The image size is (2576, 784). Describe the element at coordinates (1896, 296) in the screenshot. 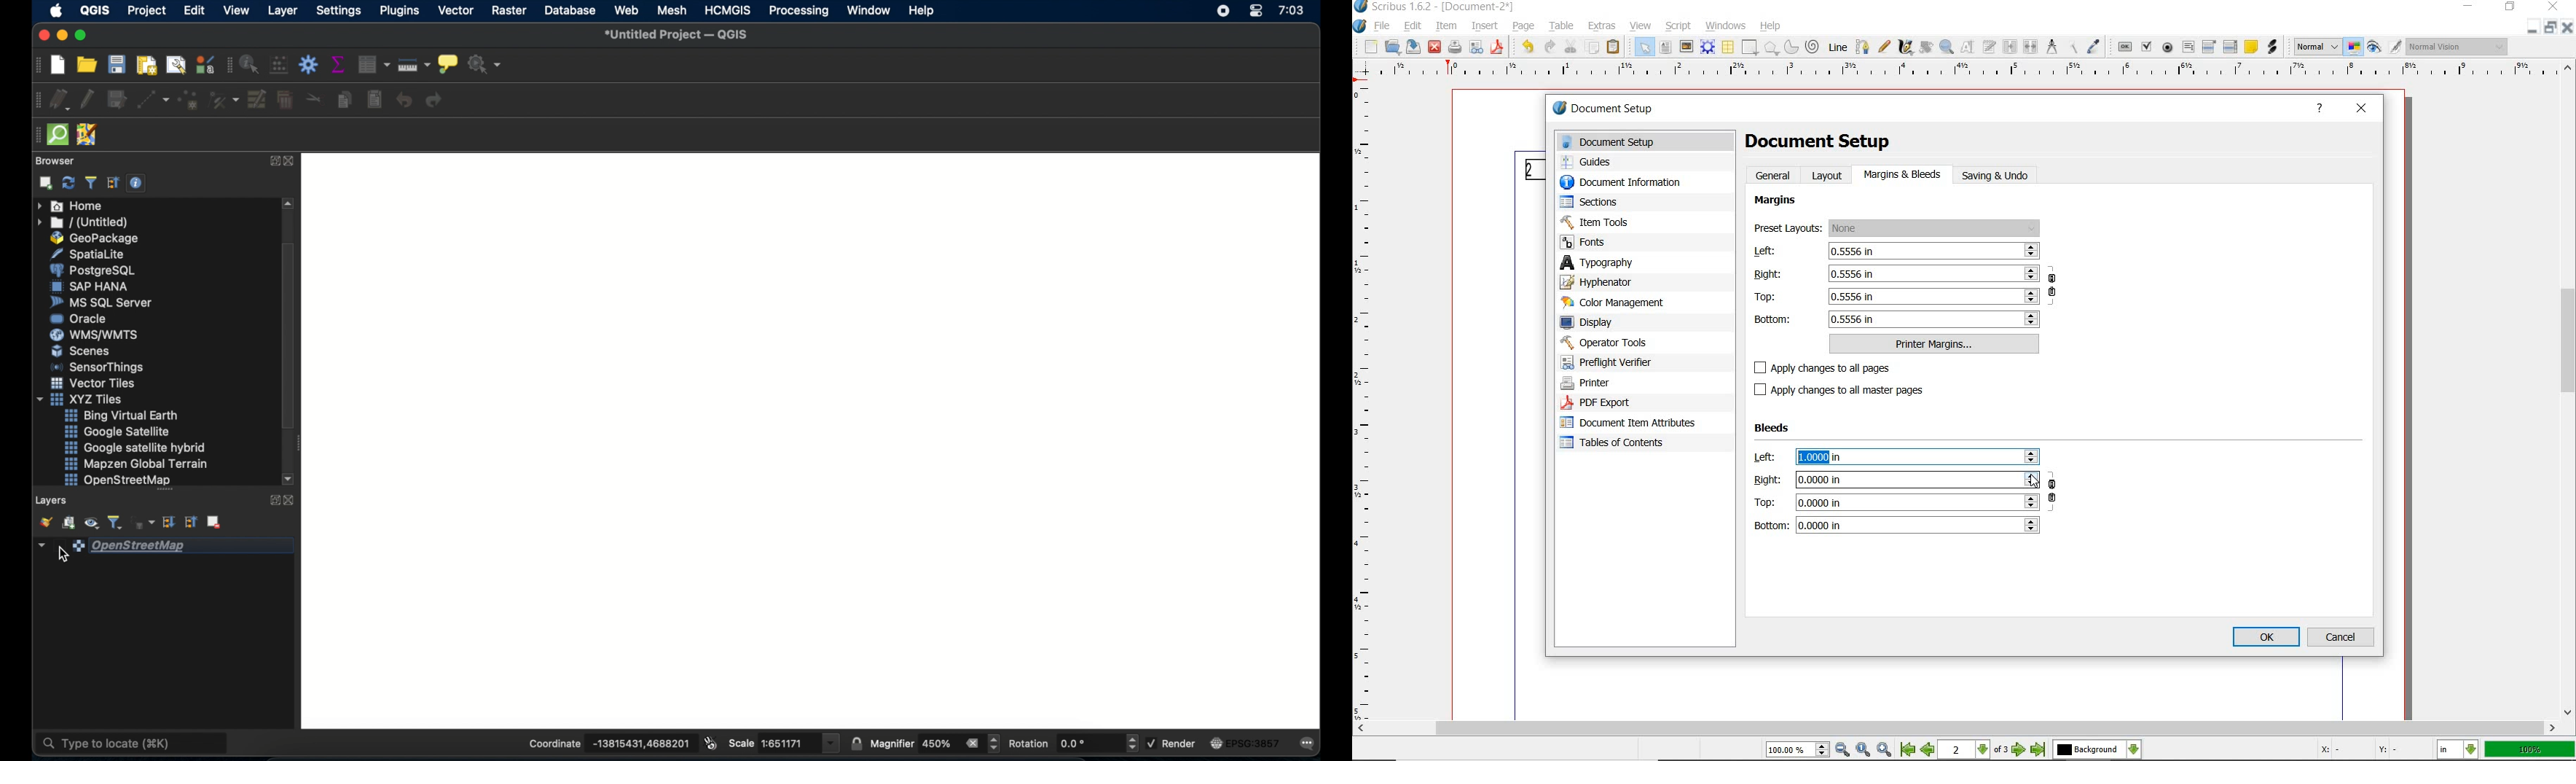

I see `Top` at that location.